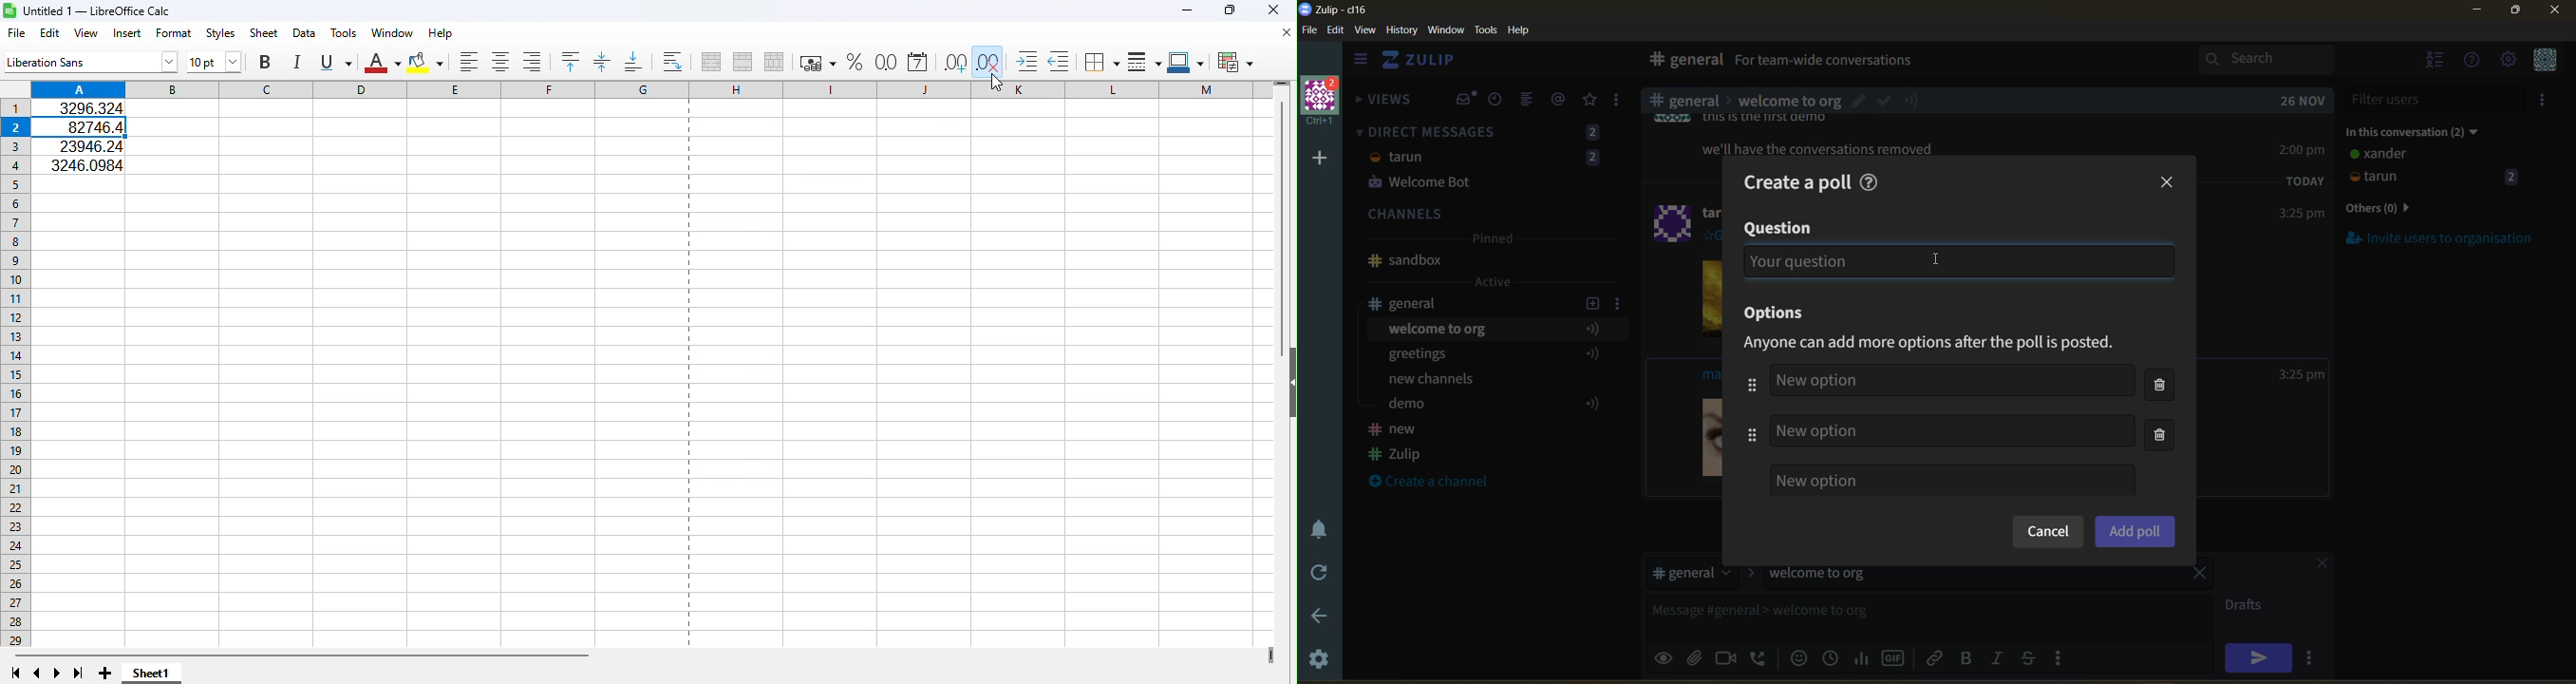  What do you see at coordinates (2303, 101) in the screenshot?
I see `26 nov` at bounding box center [2303, 101].